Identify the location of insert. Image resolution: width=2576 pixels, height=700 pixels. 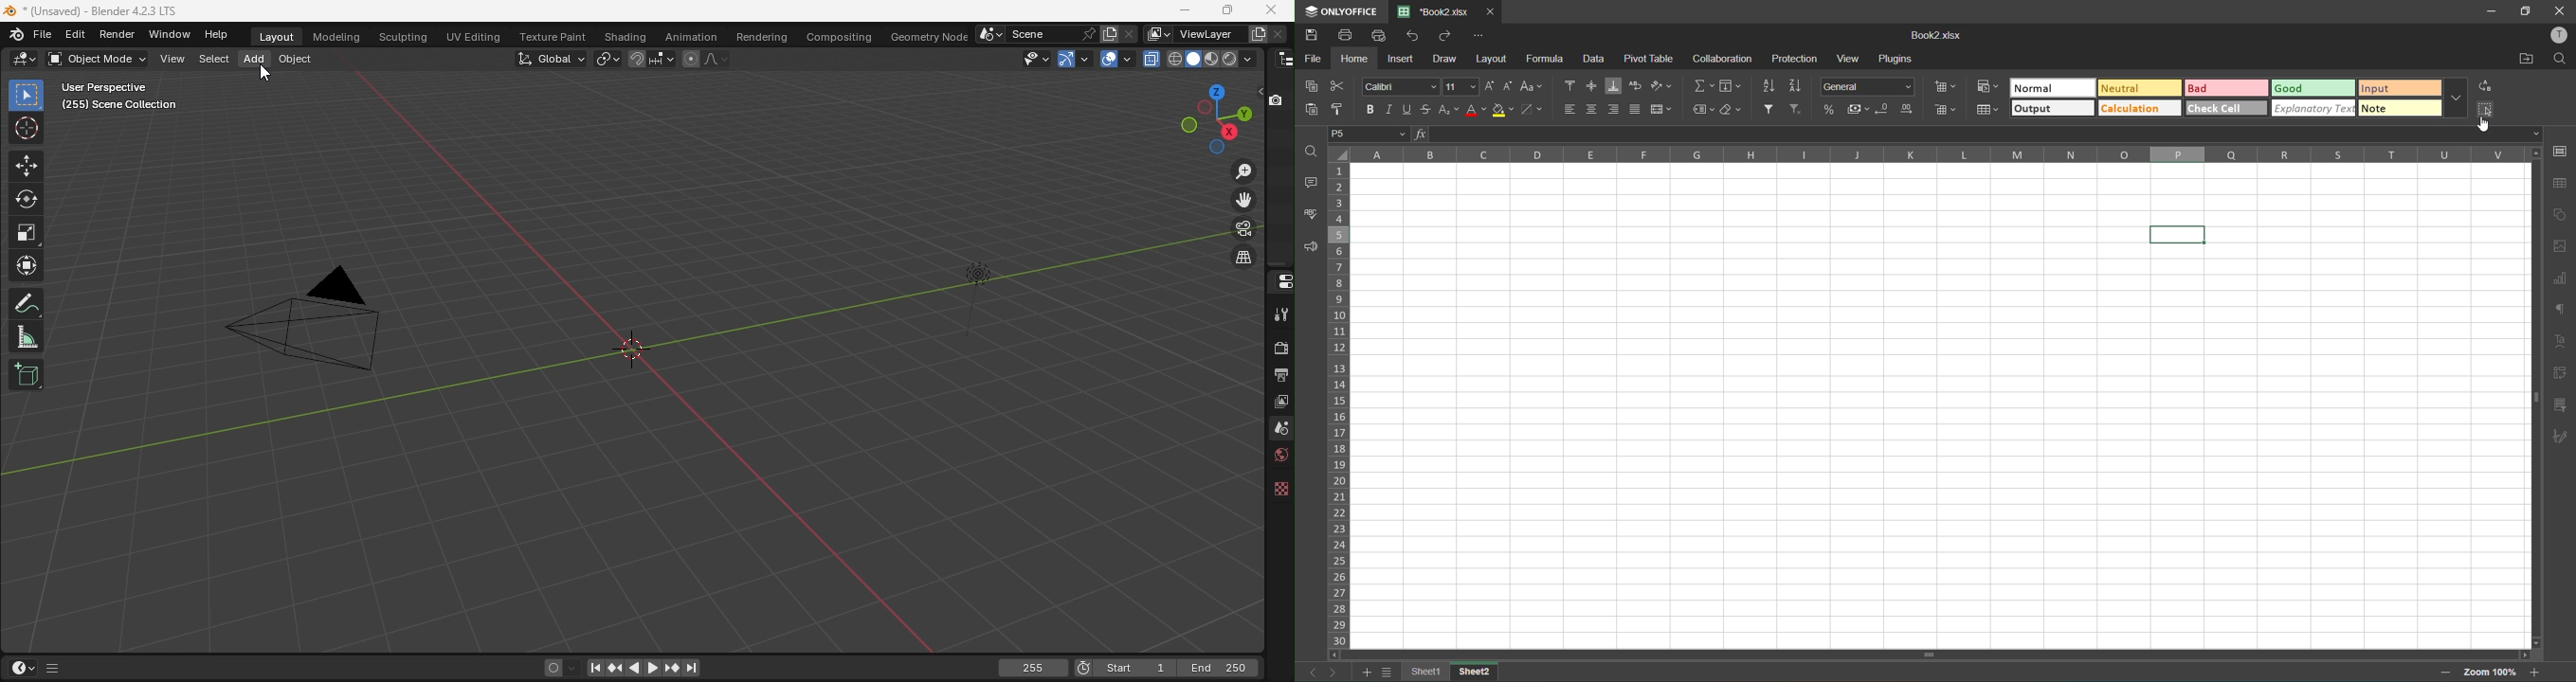
(1403, 58).